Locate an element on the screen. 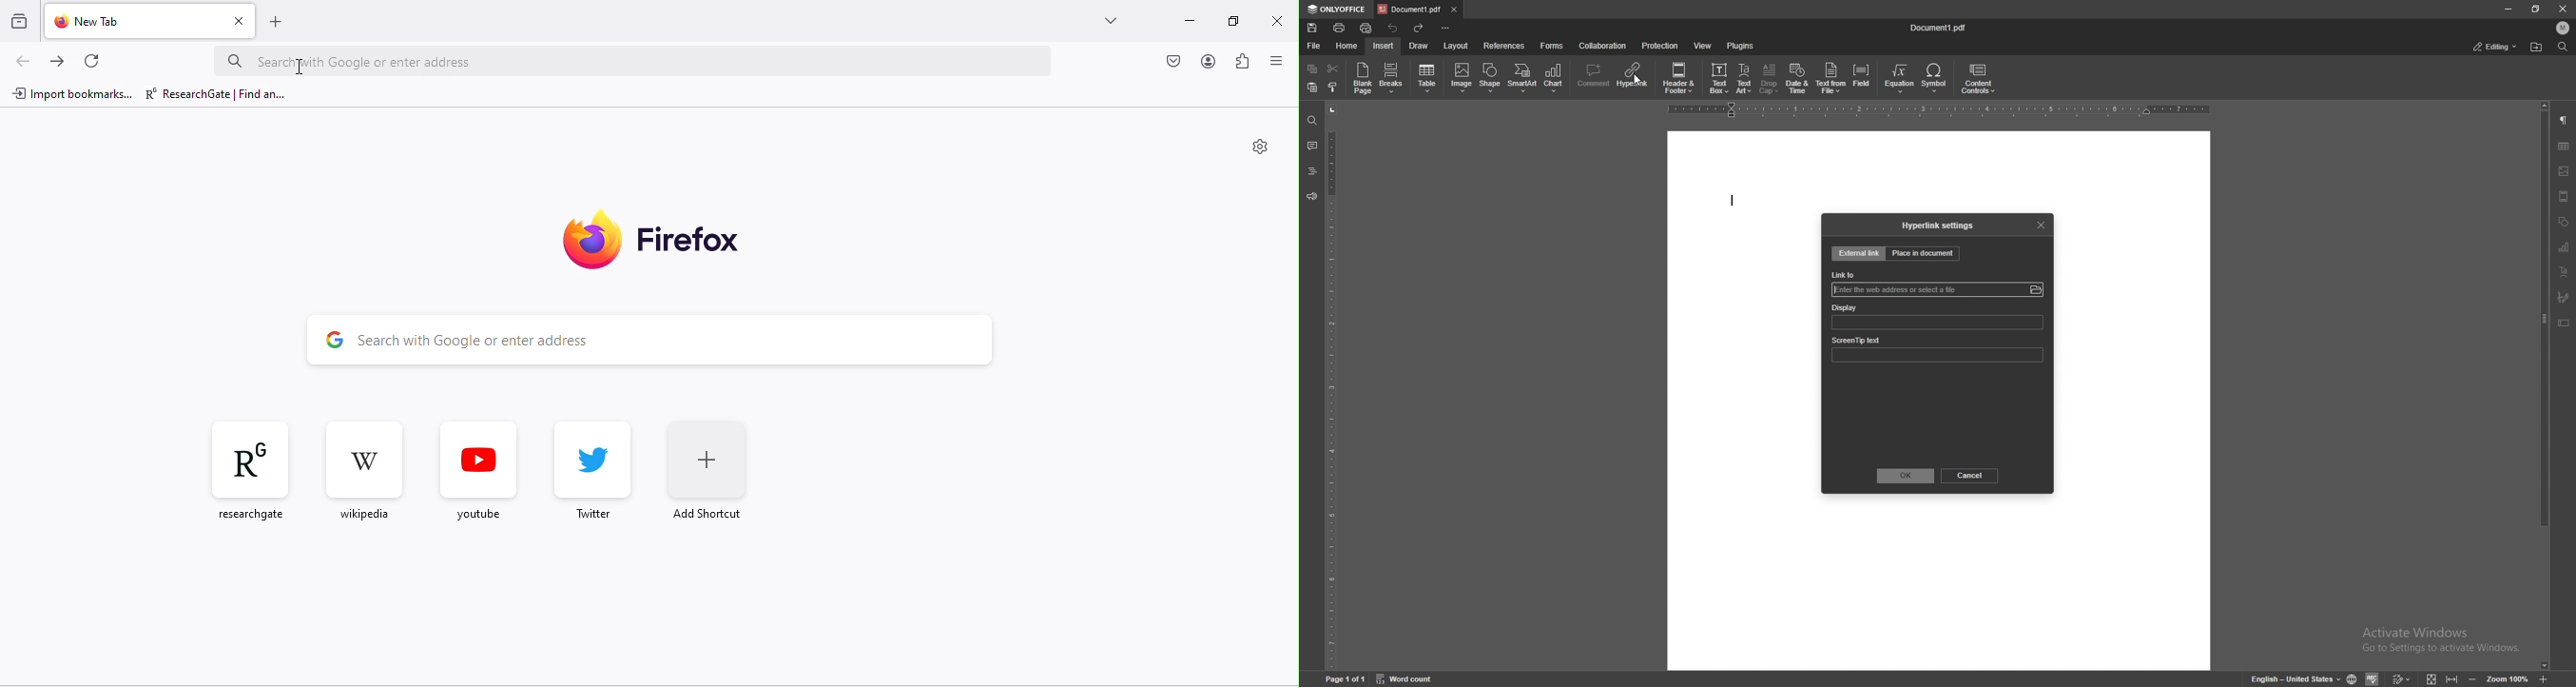  text box is located at coordinates (2564, 323).